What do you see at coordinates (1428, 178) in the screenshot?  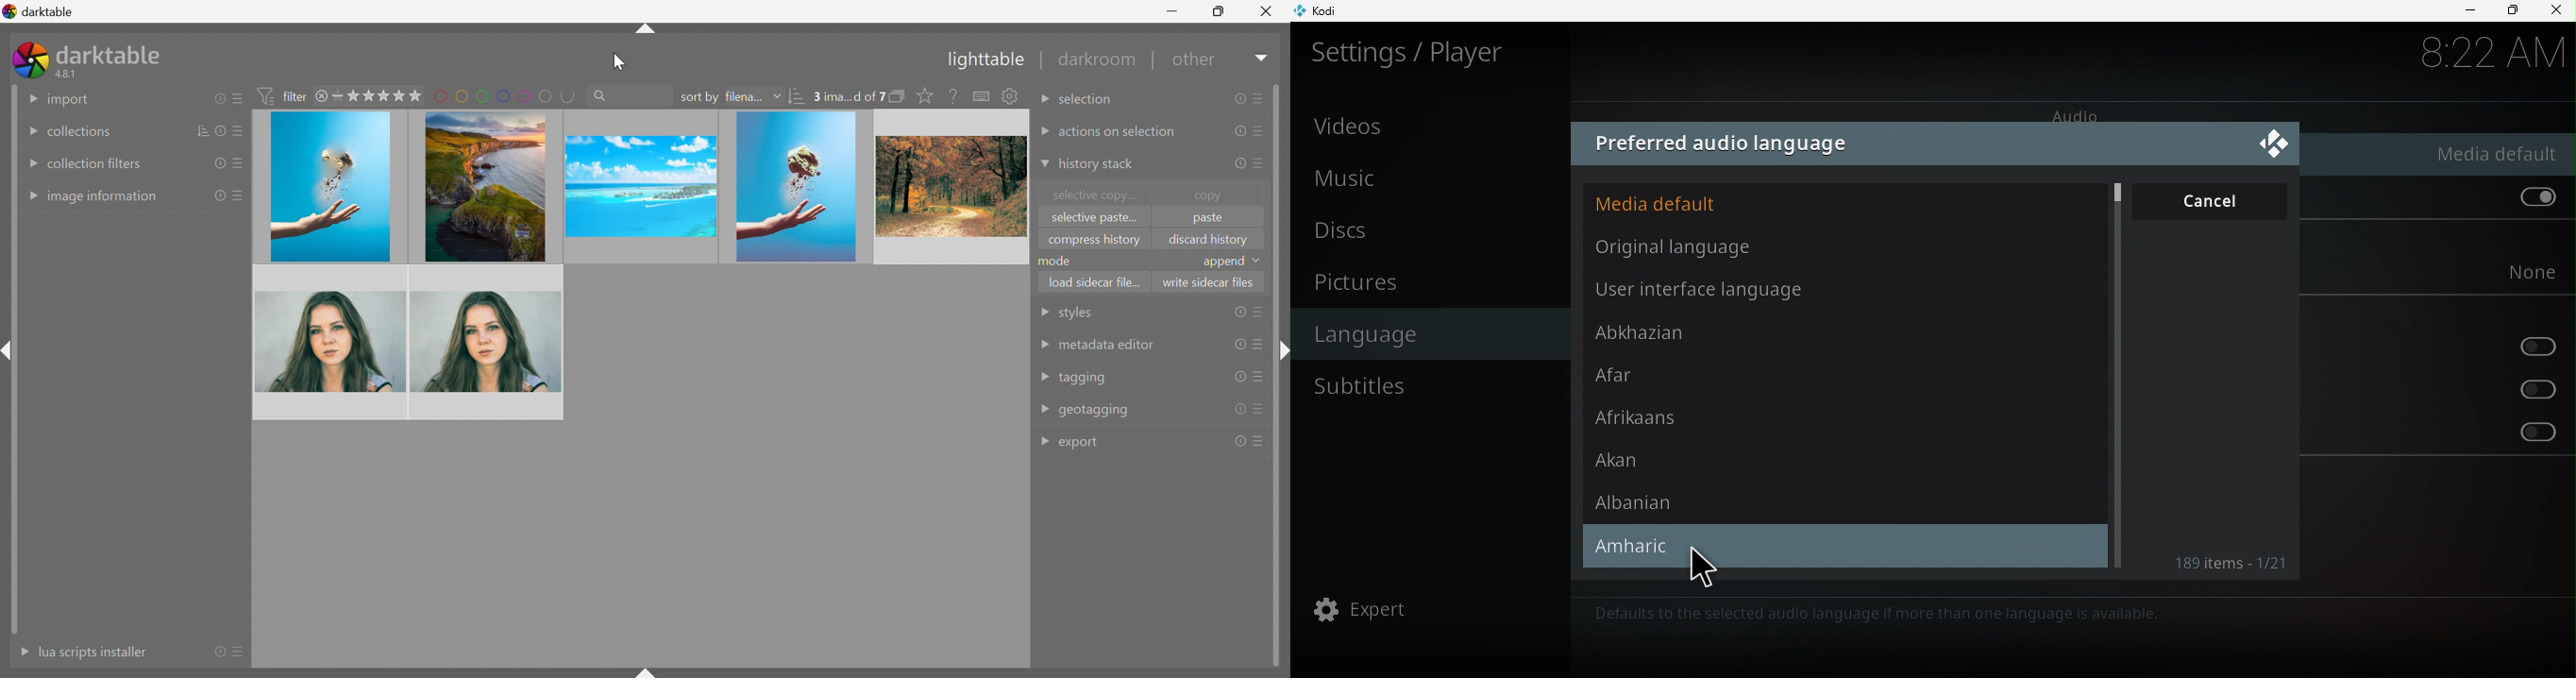 I see `Music` at bounding box center [1428, 178].